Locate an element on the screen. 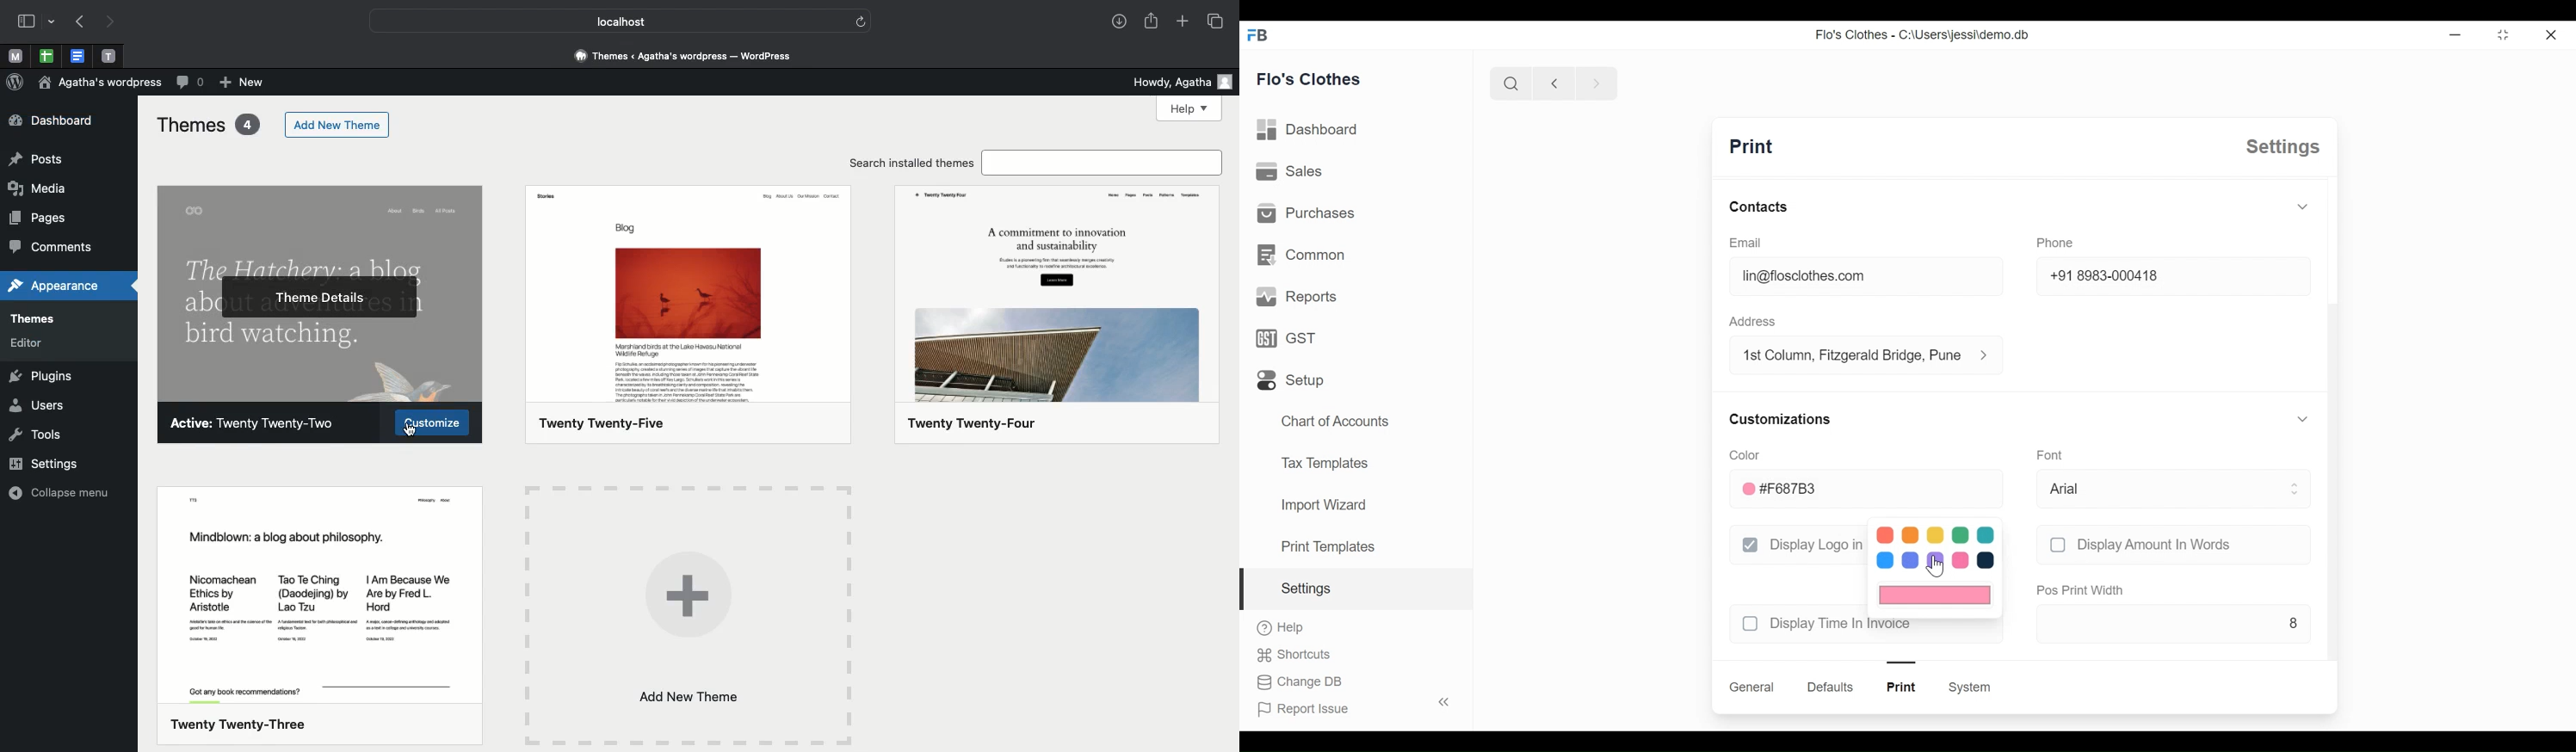 Image resolution: width=2576 pixels, height=756 pixels. dashboard is located at coordinates (1308, 130).